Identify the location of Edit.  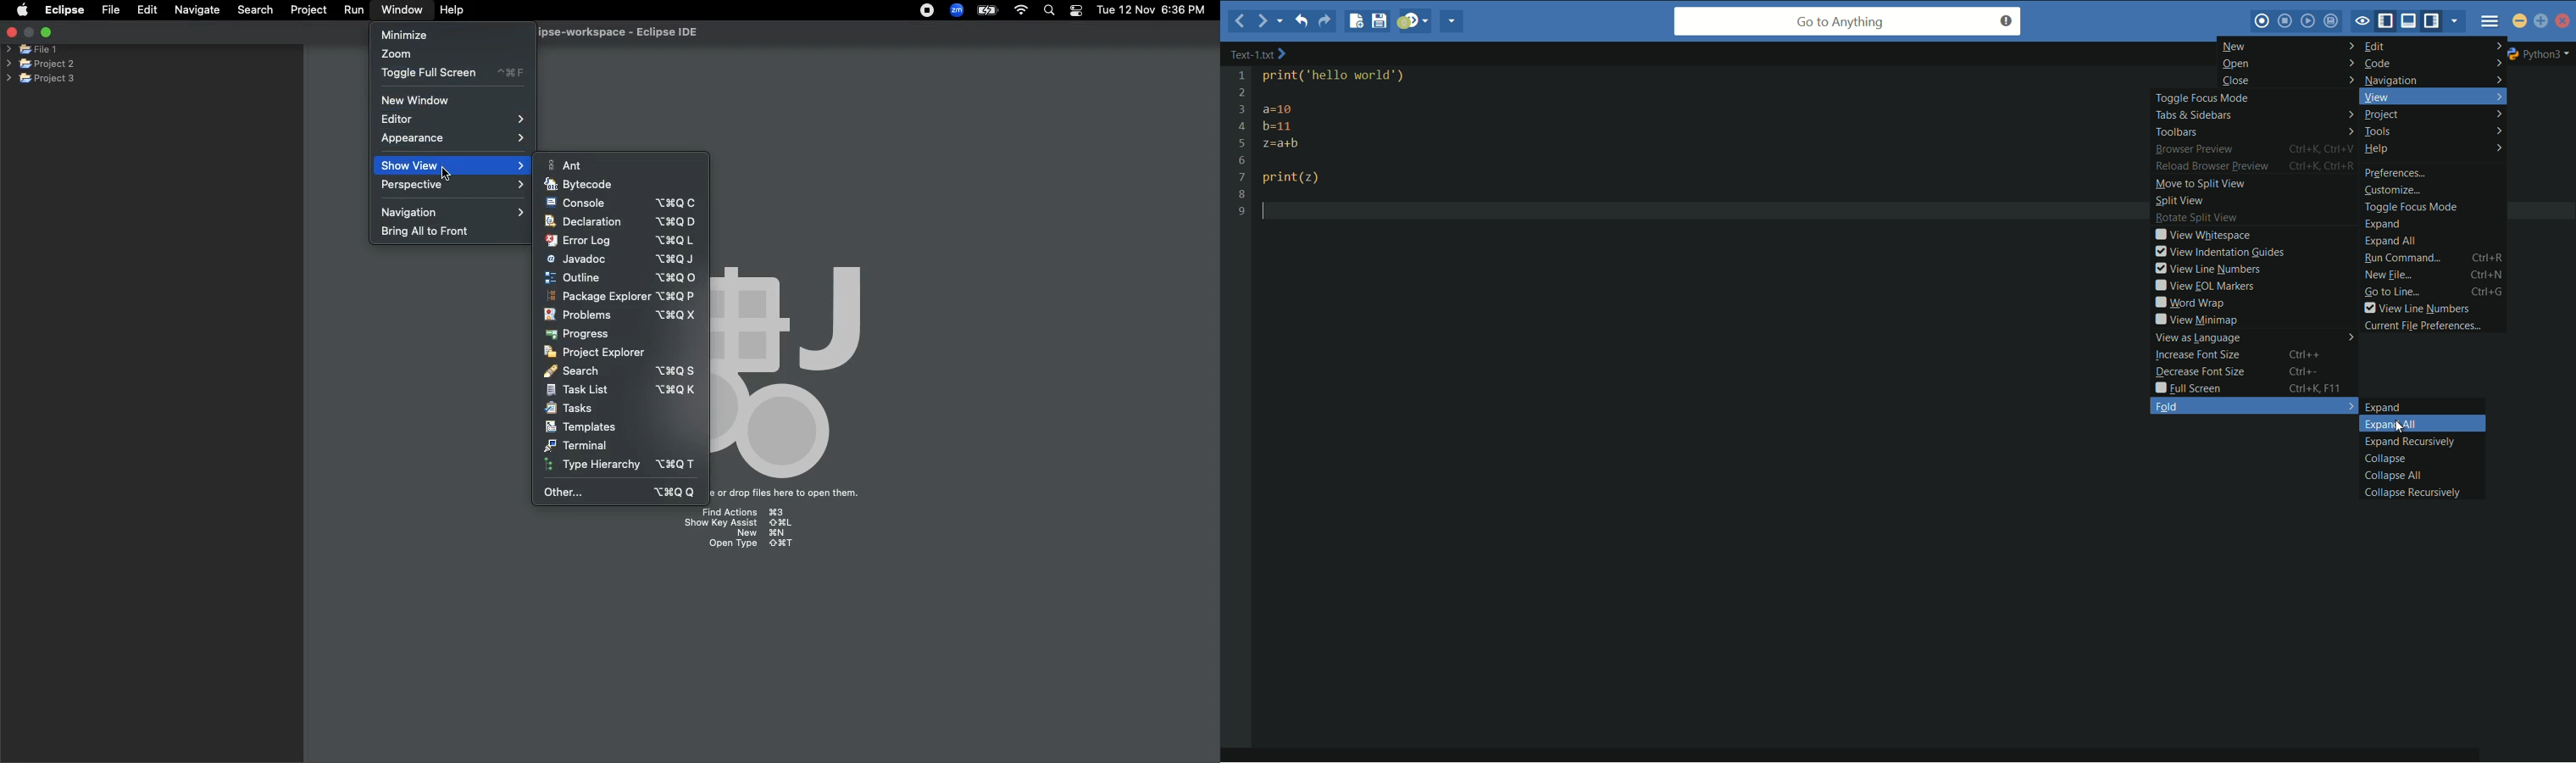
(147, 10).